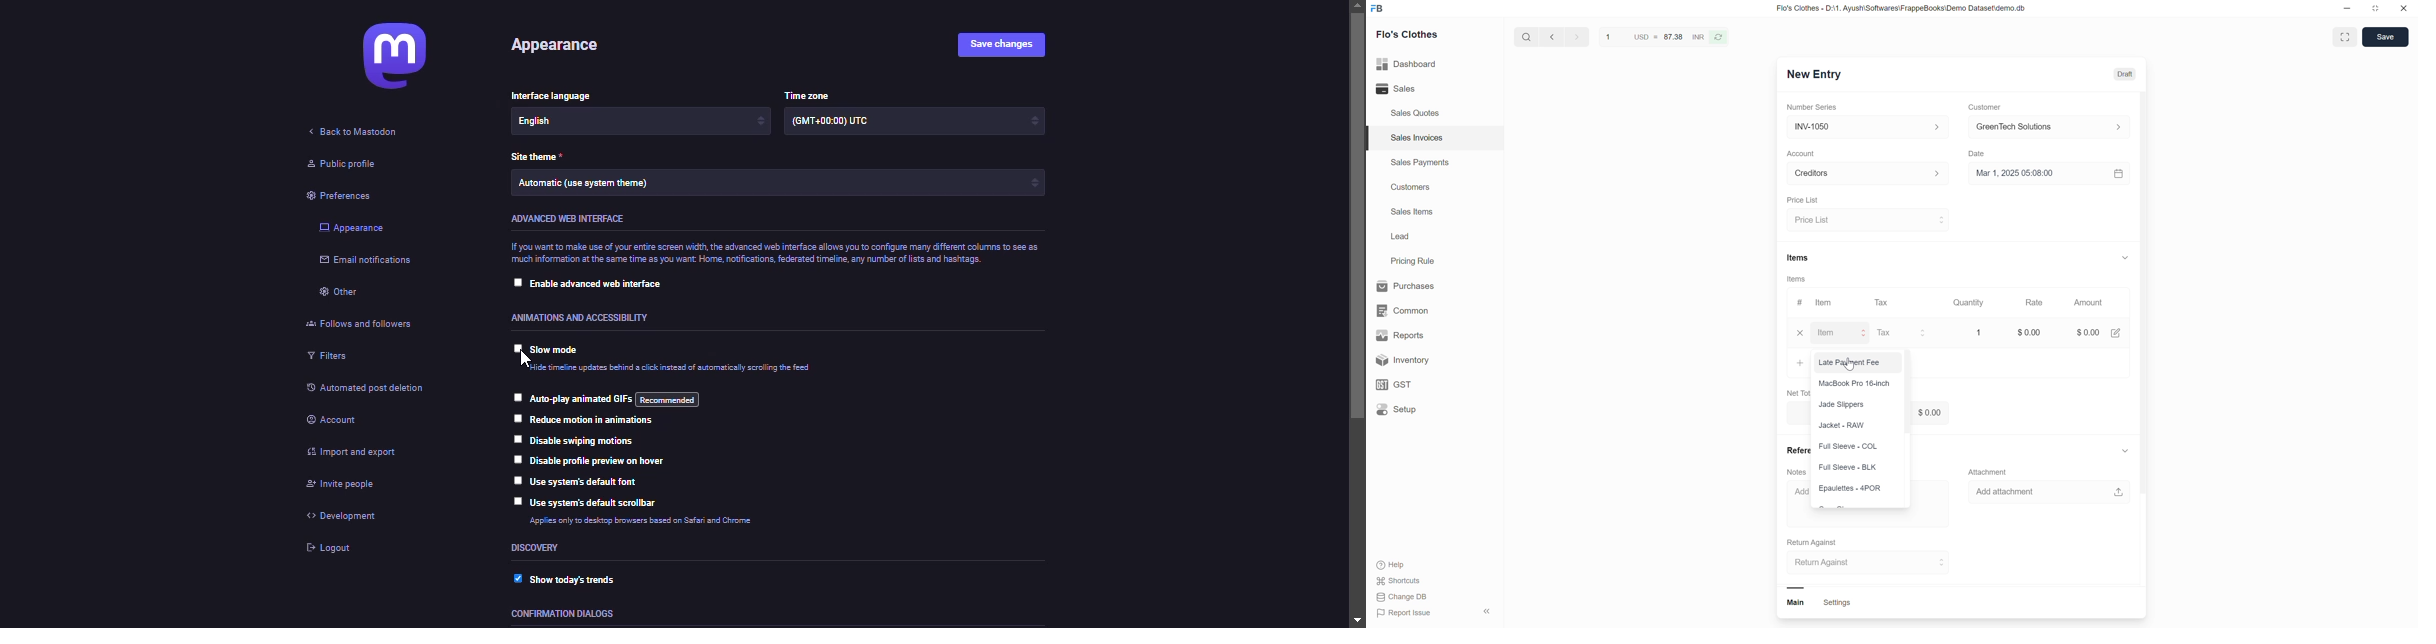 Image resolution: width=2436 pixels, height=644 pixels. I want to click on Change DB, so click(1403, 598).